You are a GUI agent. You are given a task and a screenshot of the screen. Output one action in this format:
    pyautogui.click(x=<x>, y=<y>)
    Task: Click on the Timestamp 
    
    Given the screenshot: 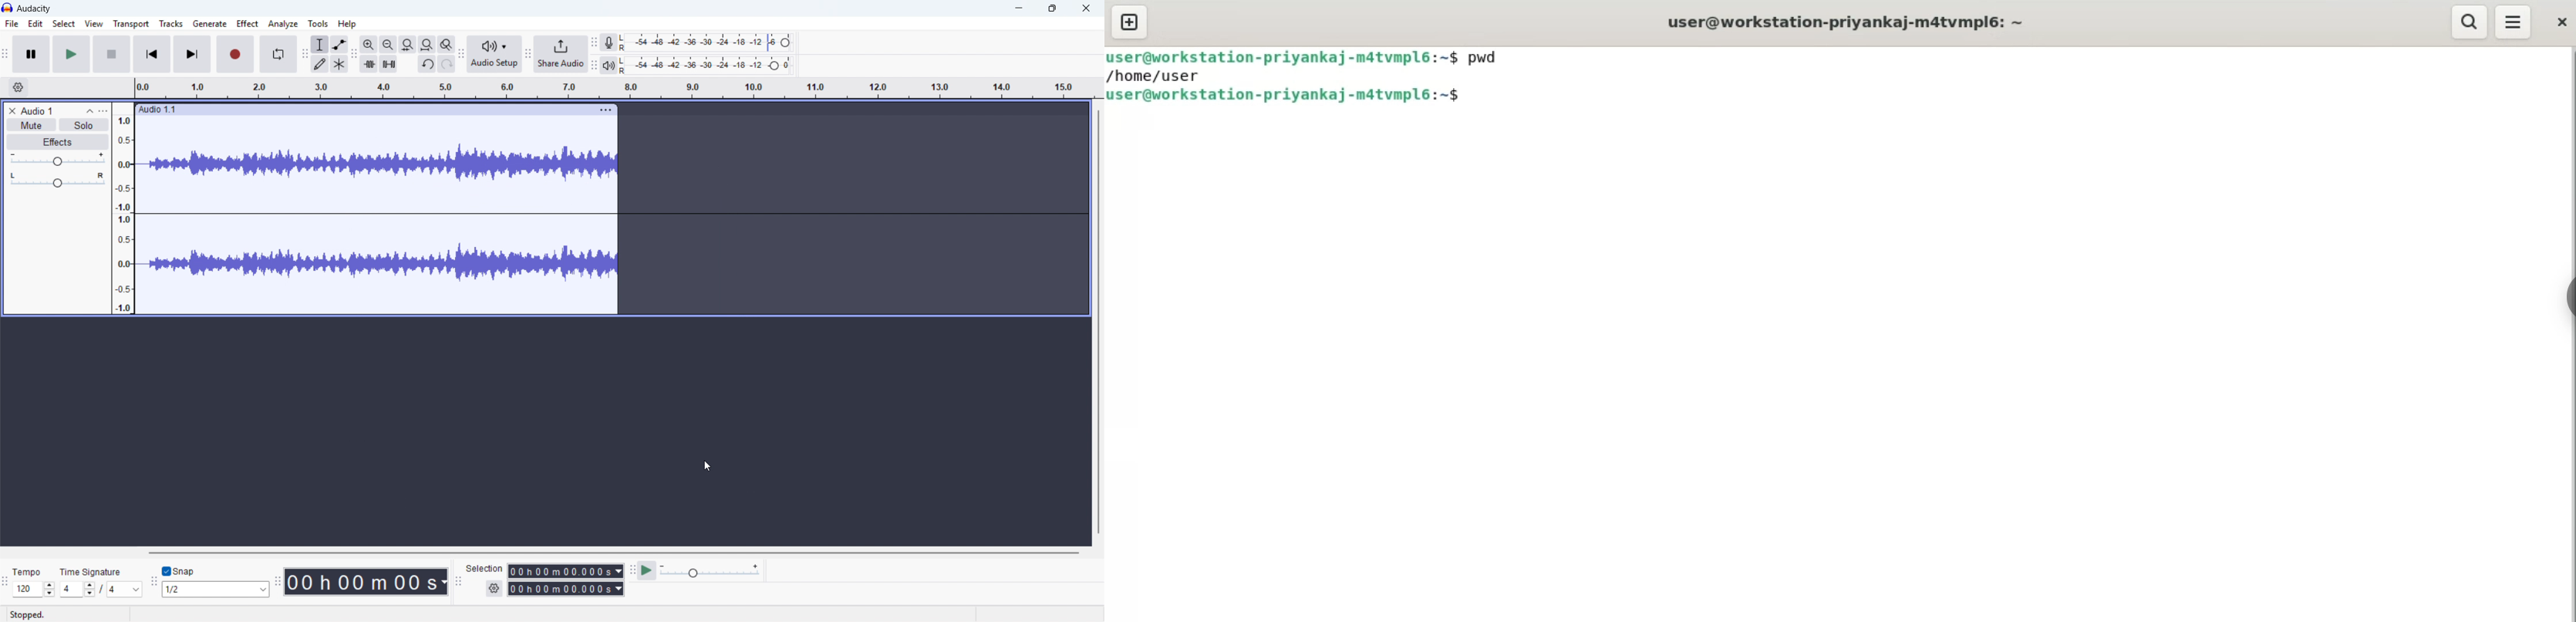 What is the action you would take?
    pyautogui.click(x=367, y=582)
    